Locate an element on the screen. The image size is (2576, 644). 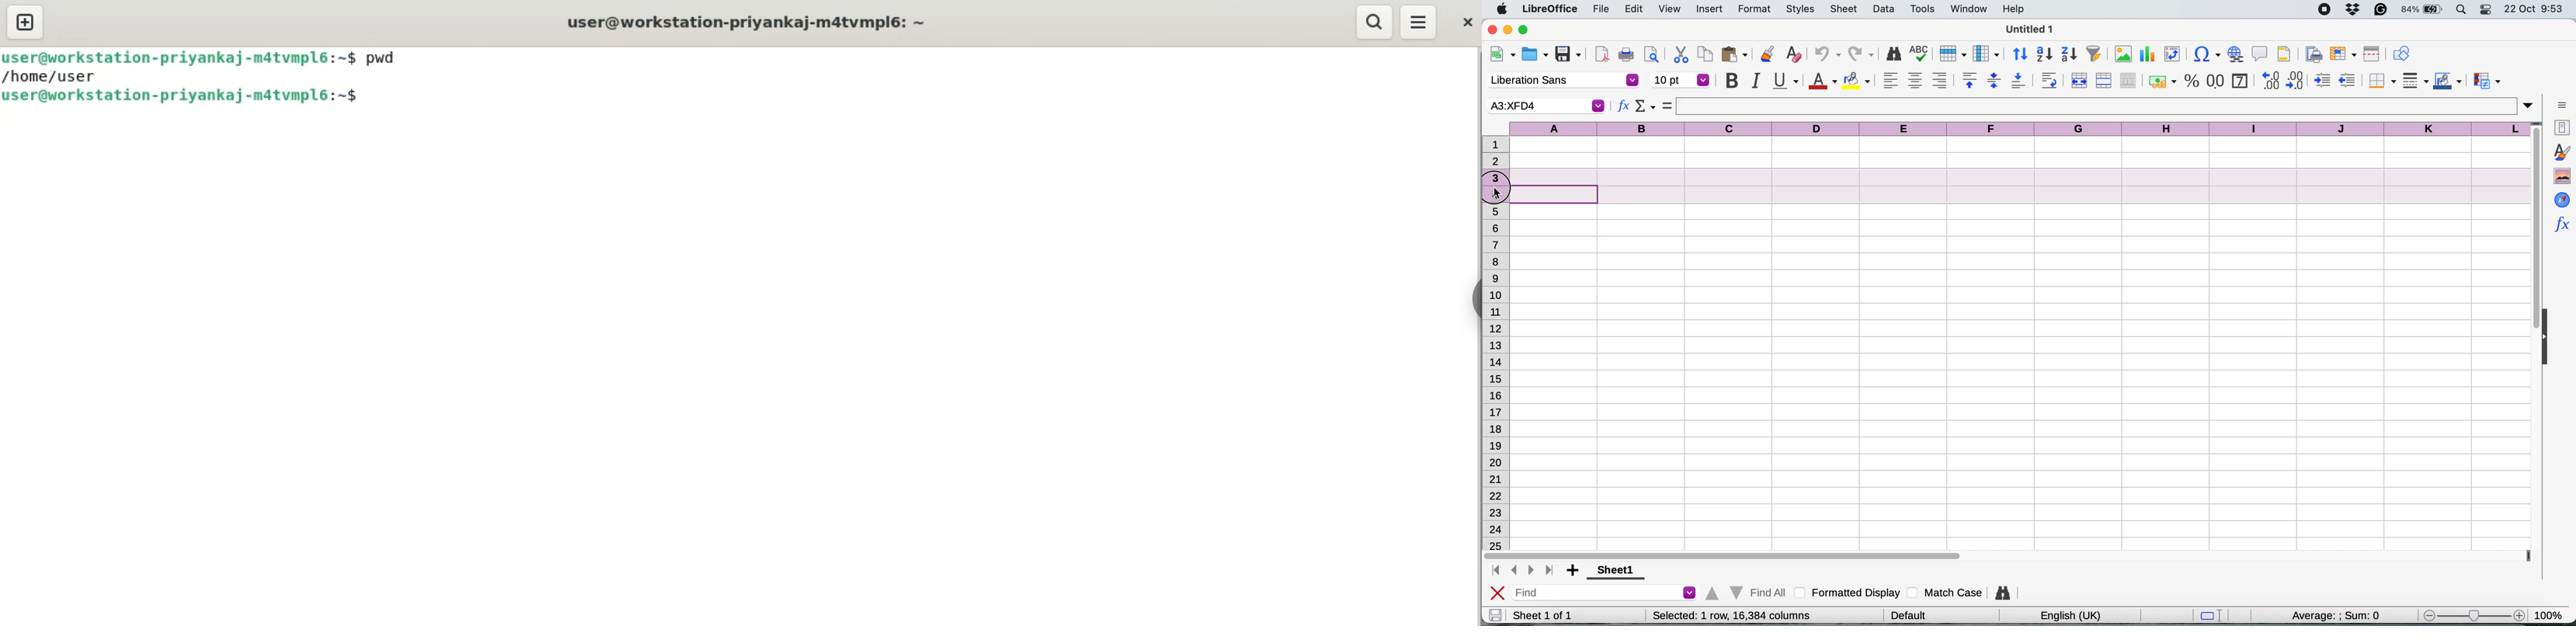
borders is located at coordinates (2381, 81).